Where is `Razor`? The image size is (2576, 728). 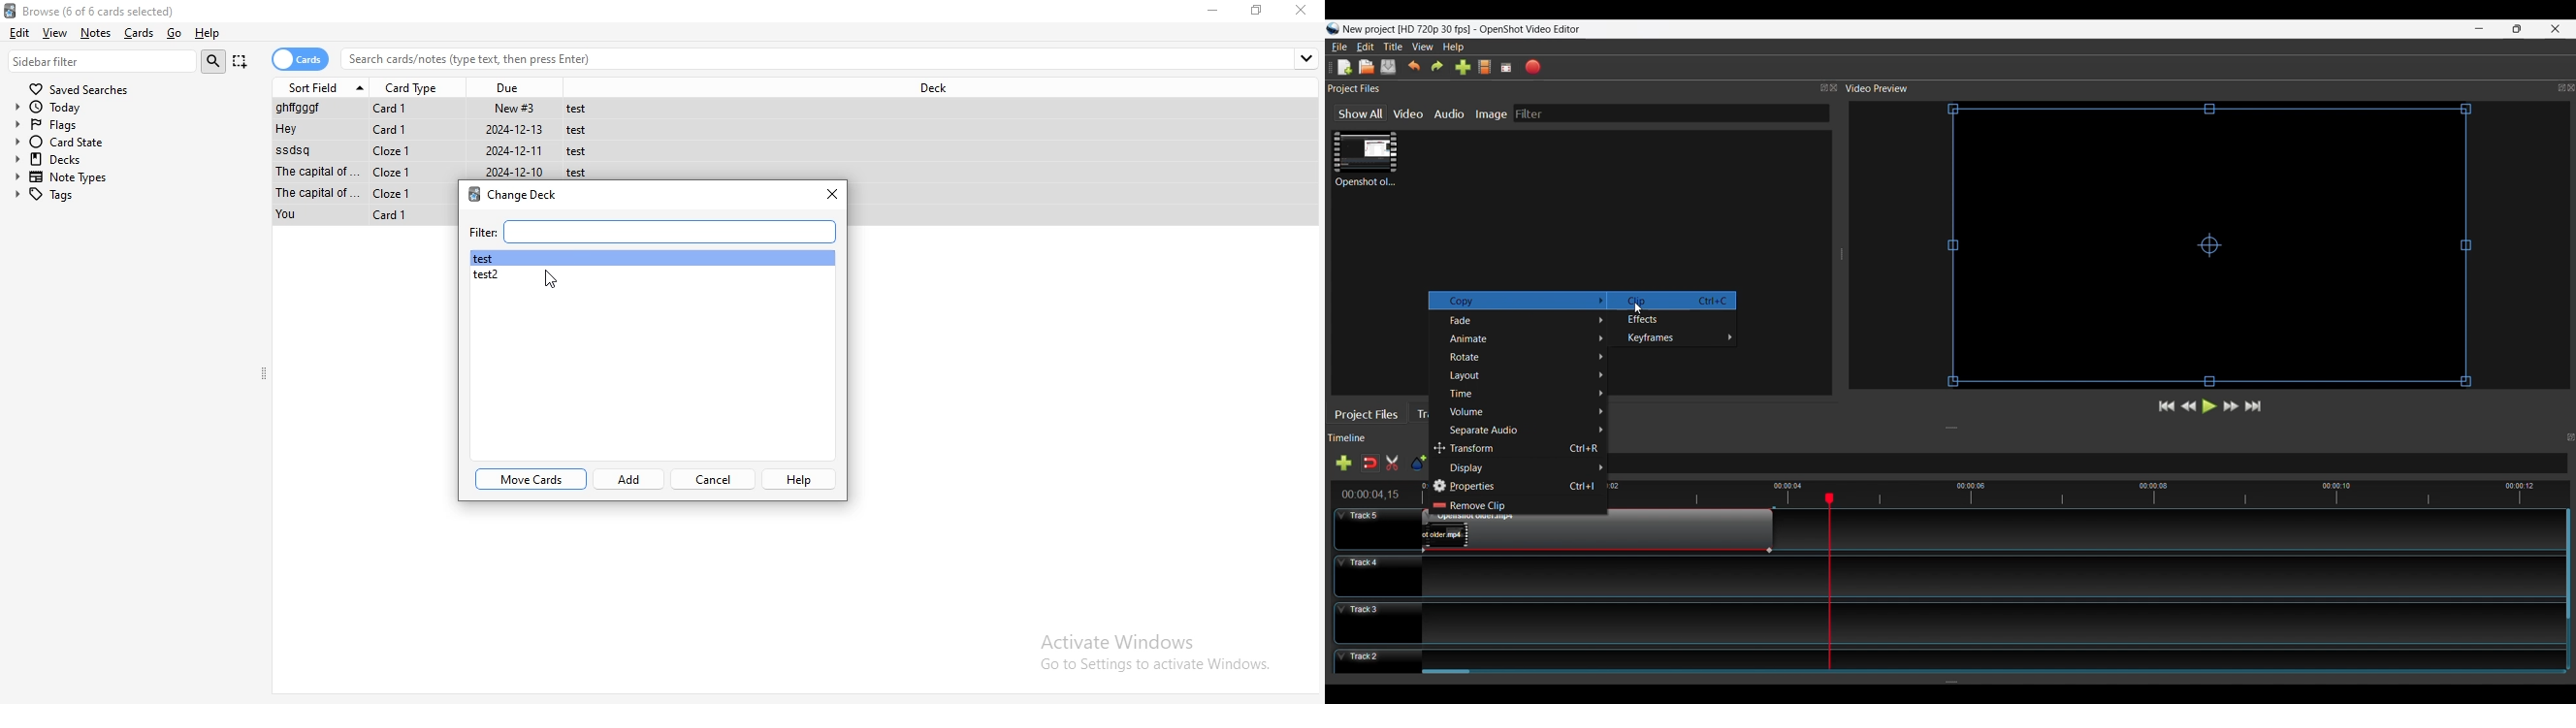 Razor is located at coordinates (1394, 464).